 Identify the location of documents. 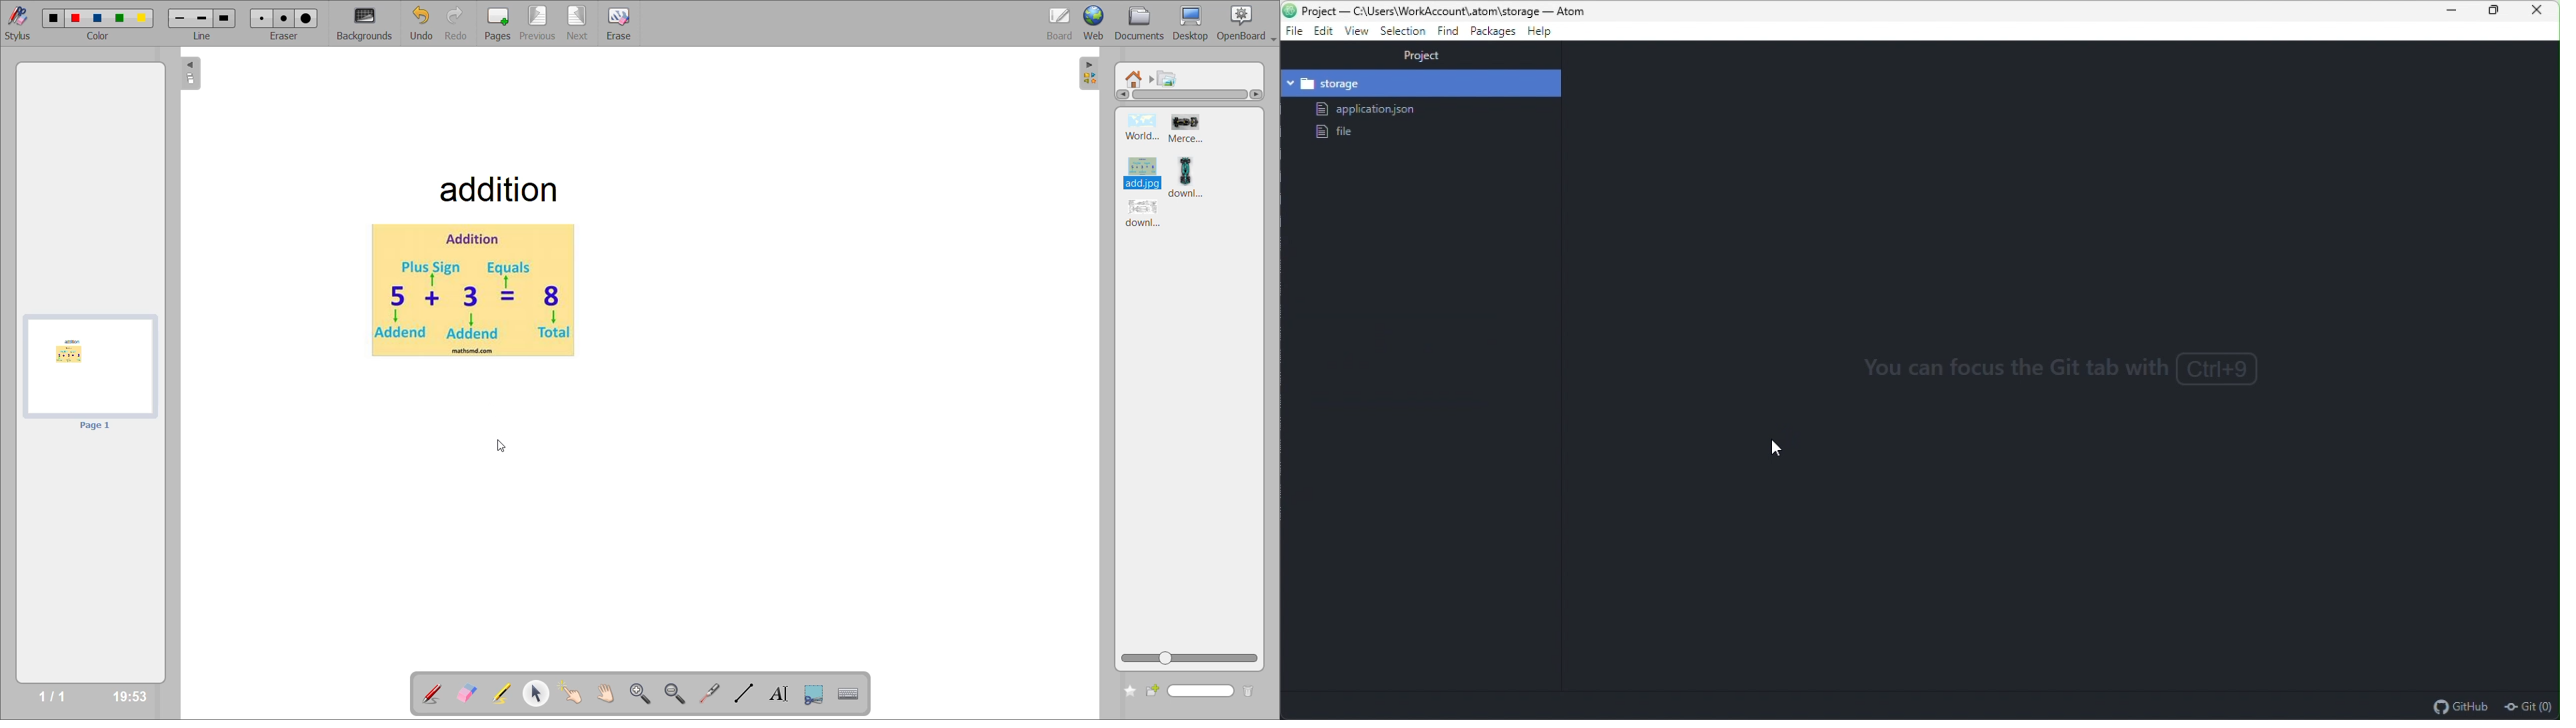
(1145, 23).